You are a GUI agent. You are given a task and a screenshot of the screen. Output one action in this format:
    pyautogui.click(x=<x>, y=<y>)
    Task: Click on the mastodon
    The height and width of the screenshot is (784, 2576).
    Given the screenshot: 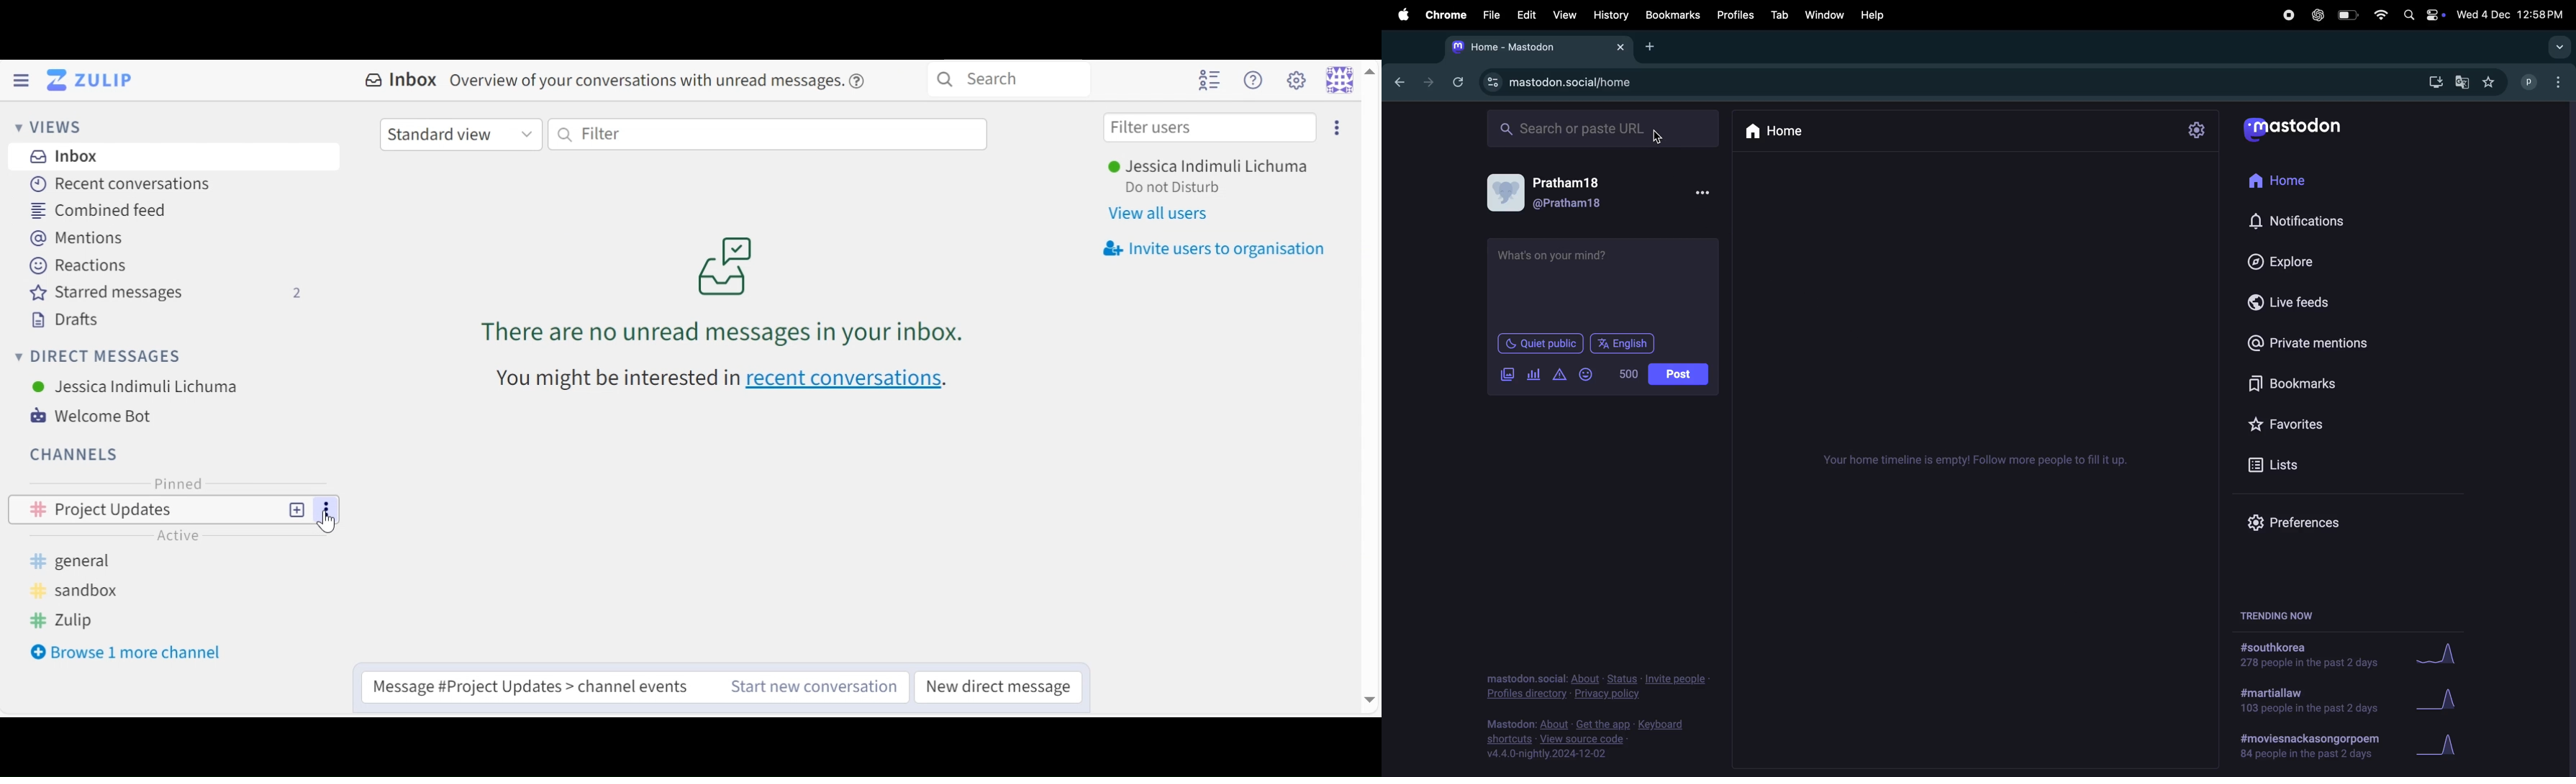 What is the action you would take?
    pyautogui.click(x=2294, y=129)
    